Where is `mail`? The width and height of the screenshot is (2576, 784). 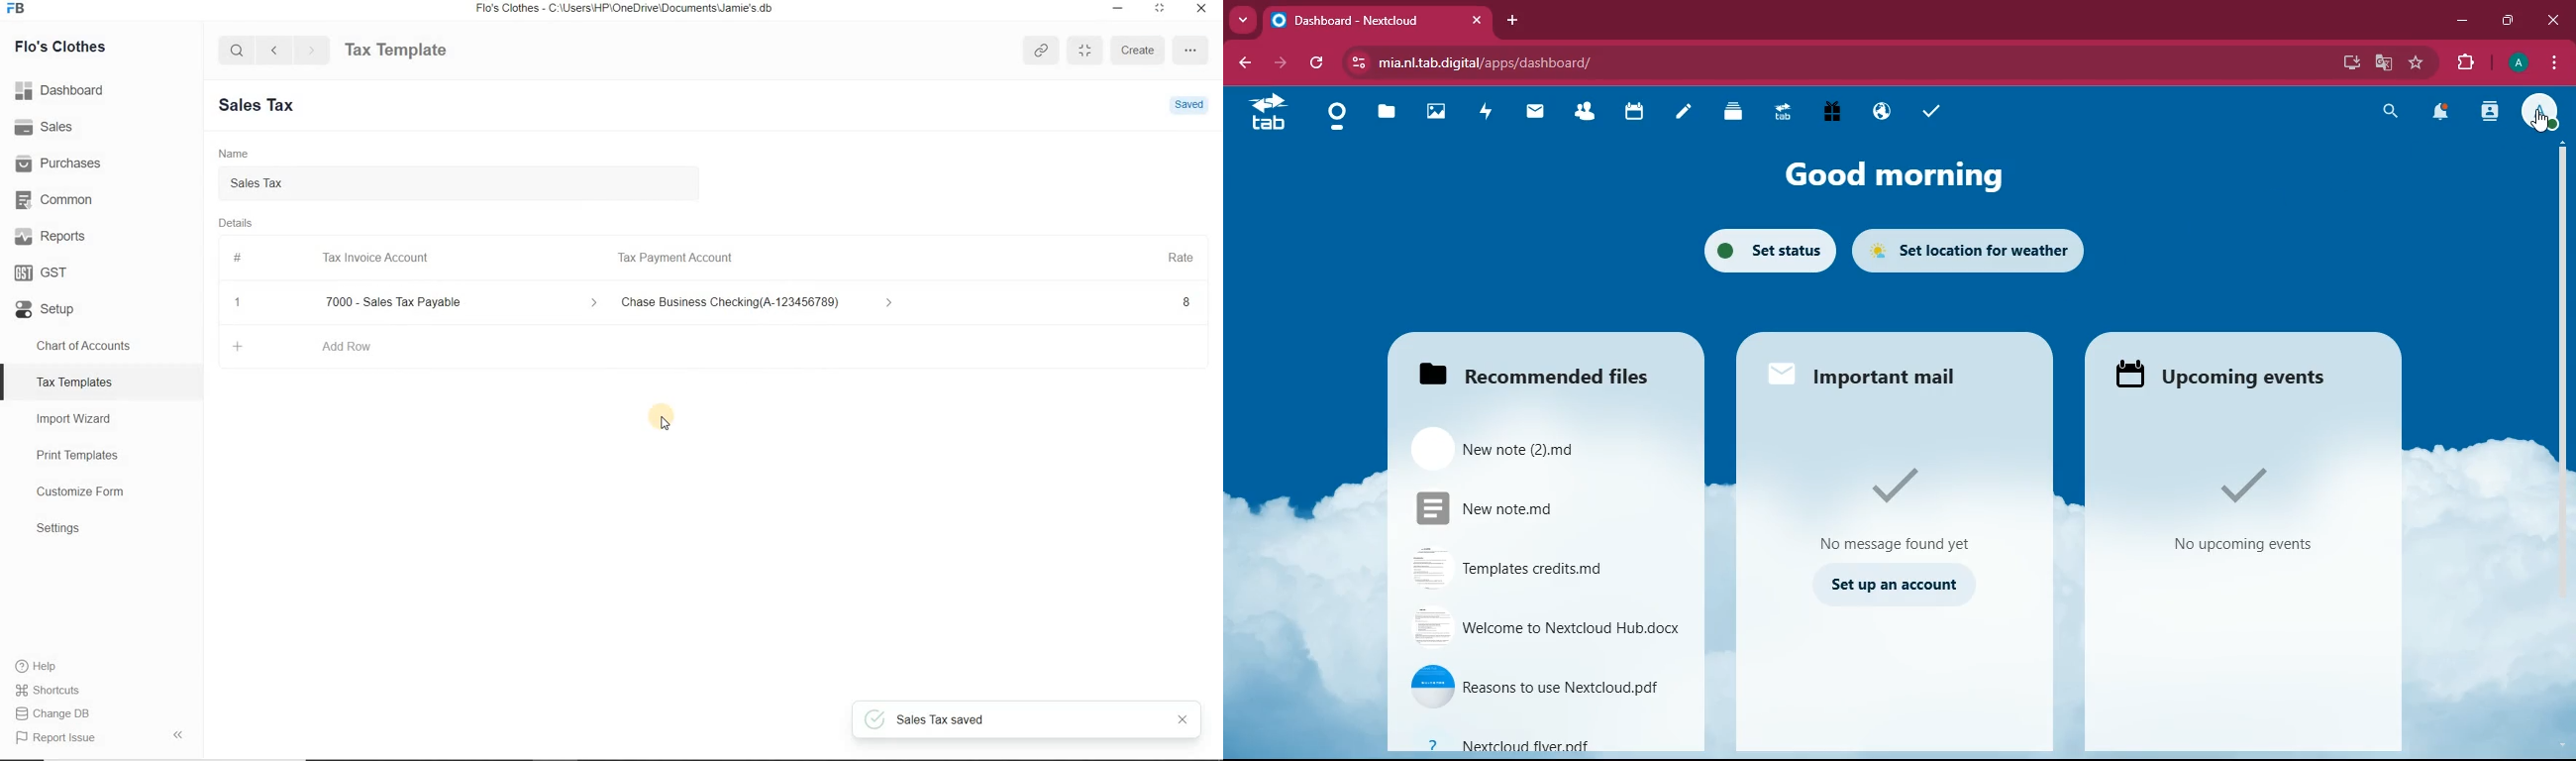 mail is located at coordinates (1536, 113).